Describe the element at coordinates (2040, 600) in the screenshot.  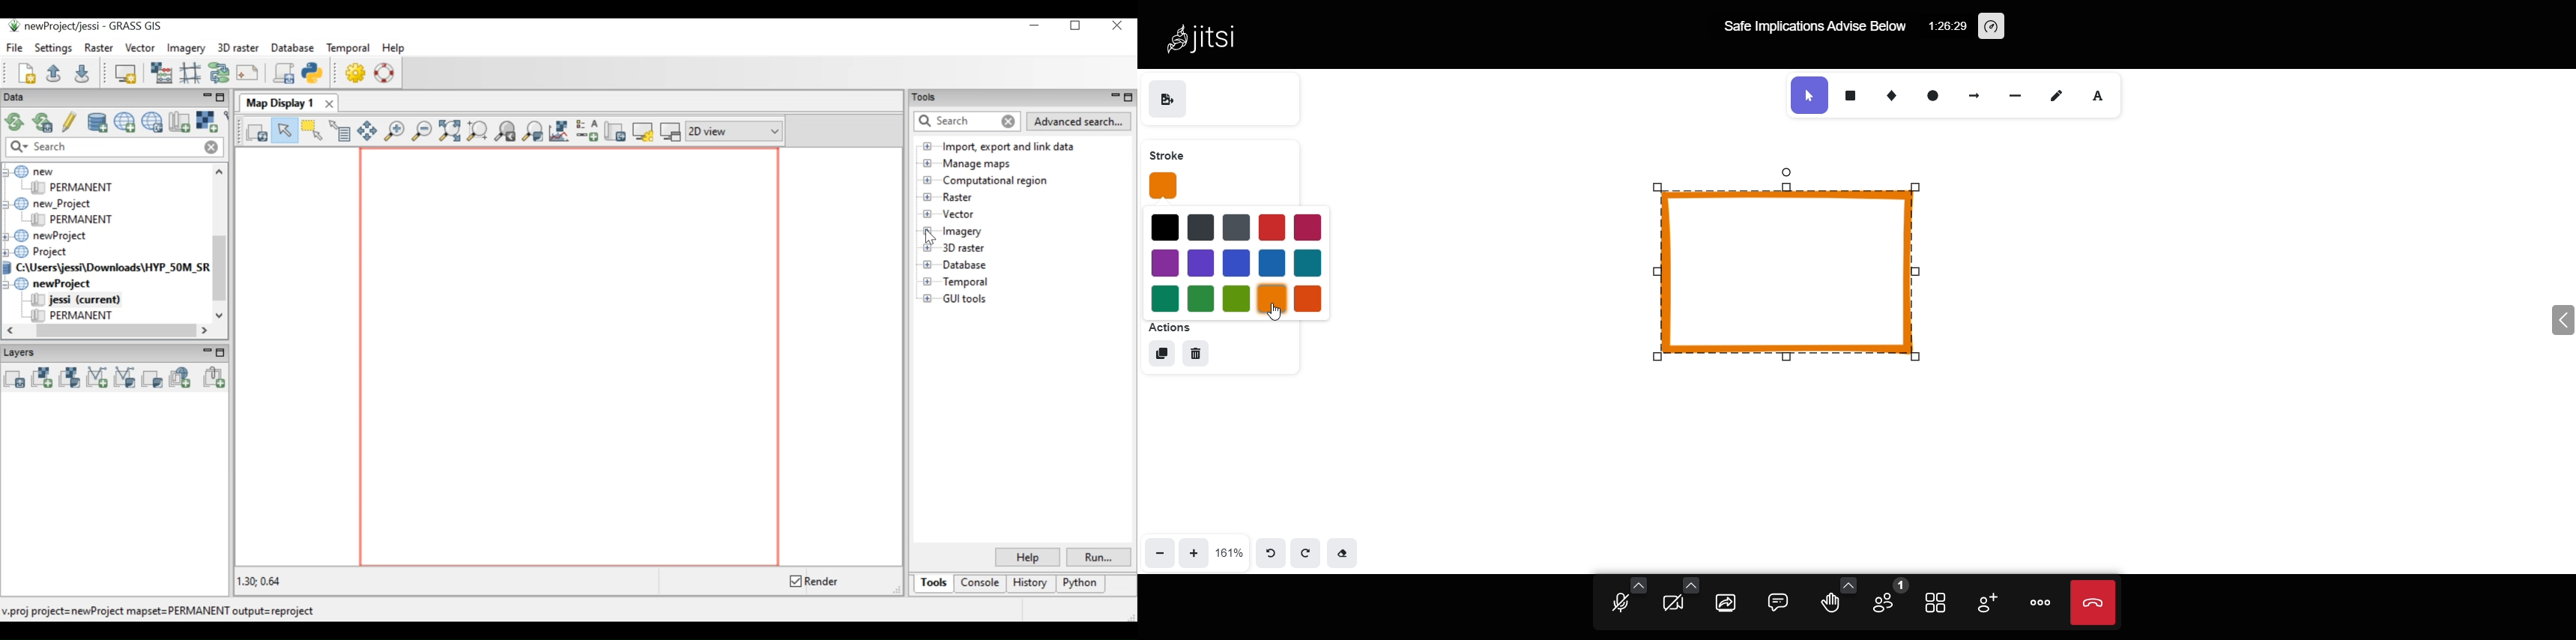
I see `more option` at that location.